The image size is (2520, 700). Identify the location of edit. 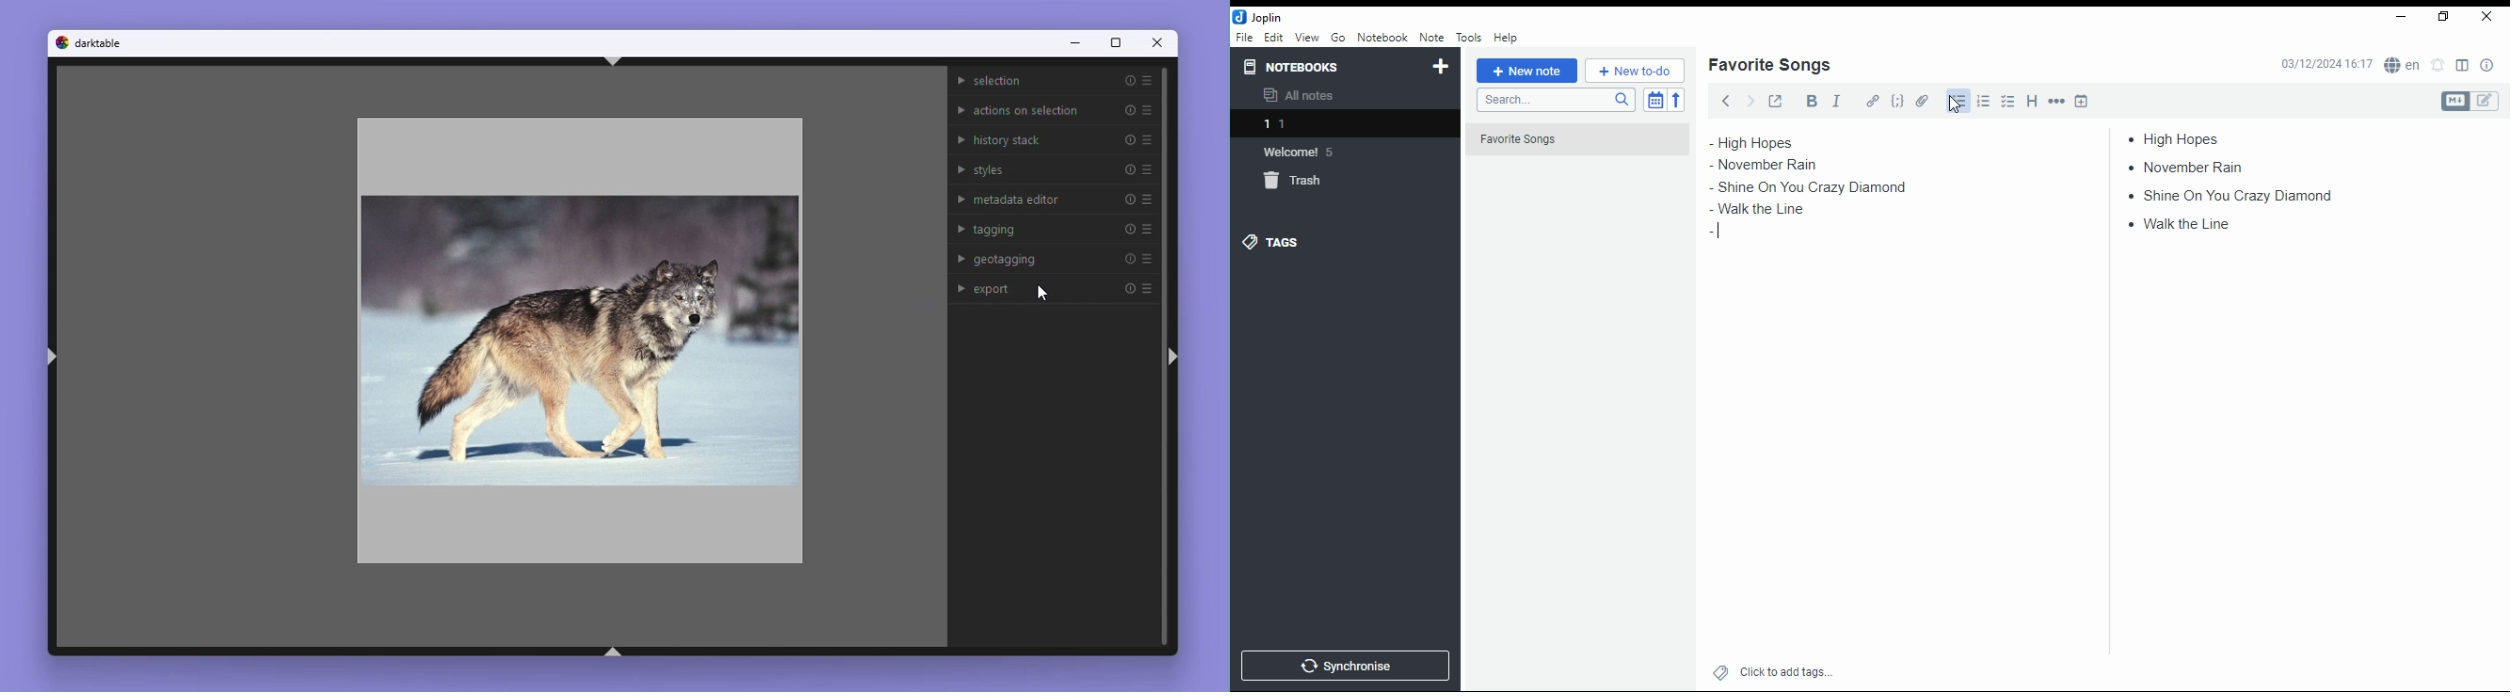
(1273, 36).